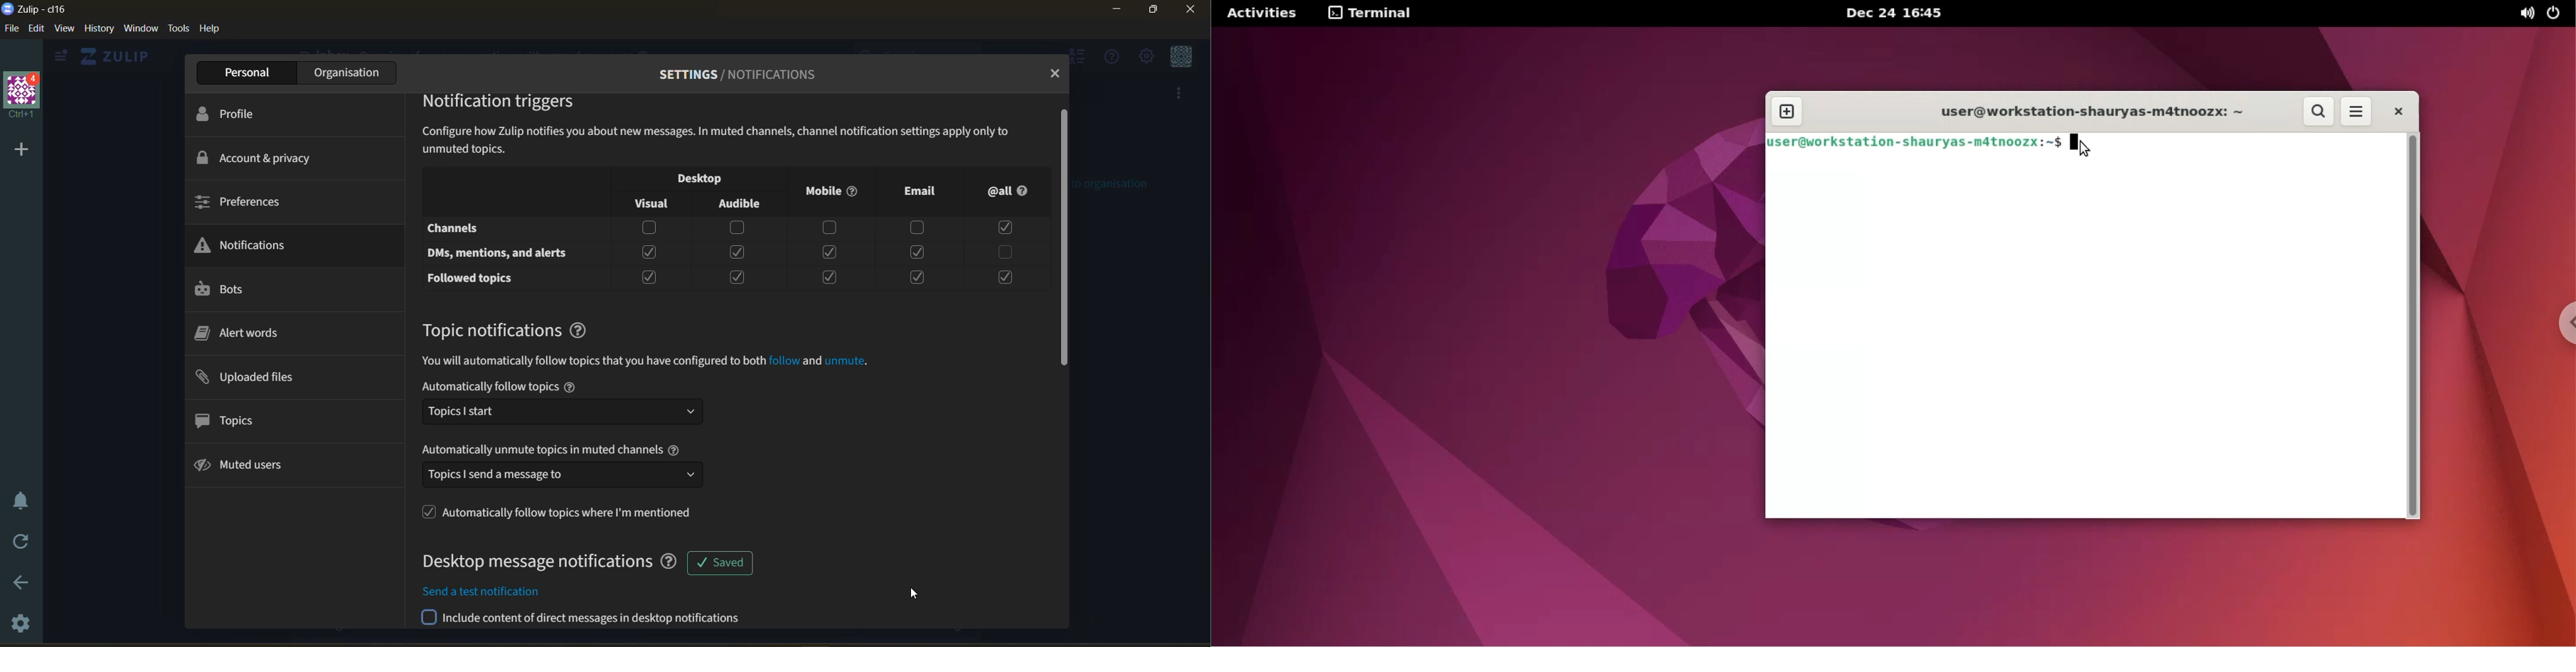 Image resolution: width=2576 pixels, height=672 pixels. I want to click on help, so click(212, 30).